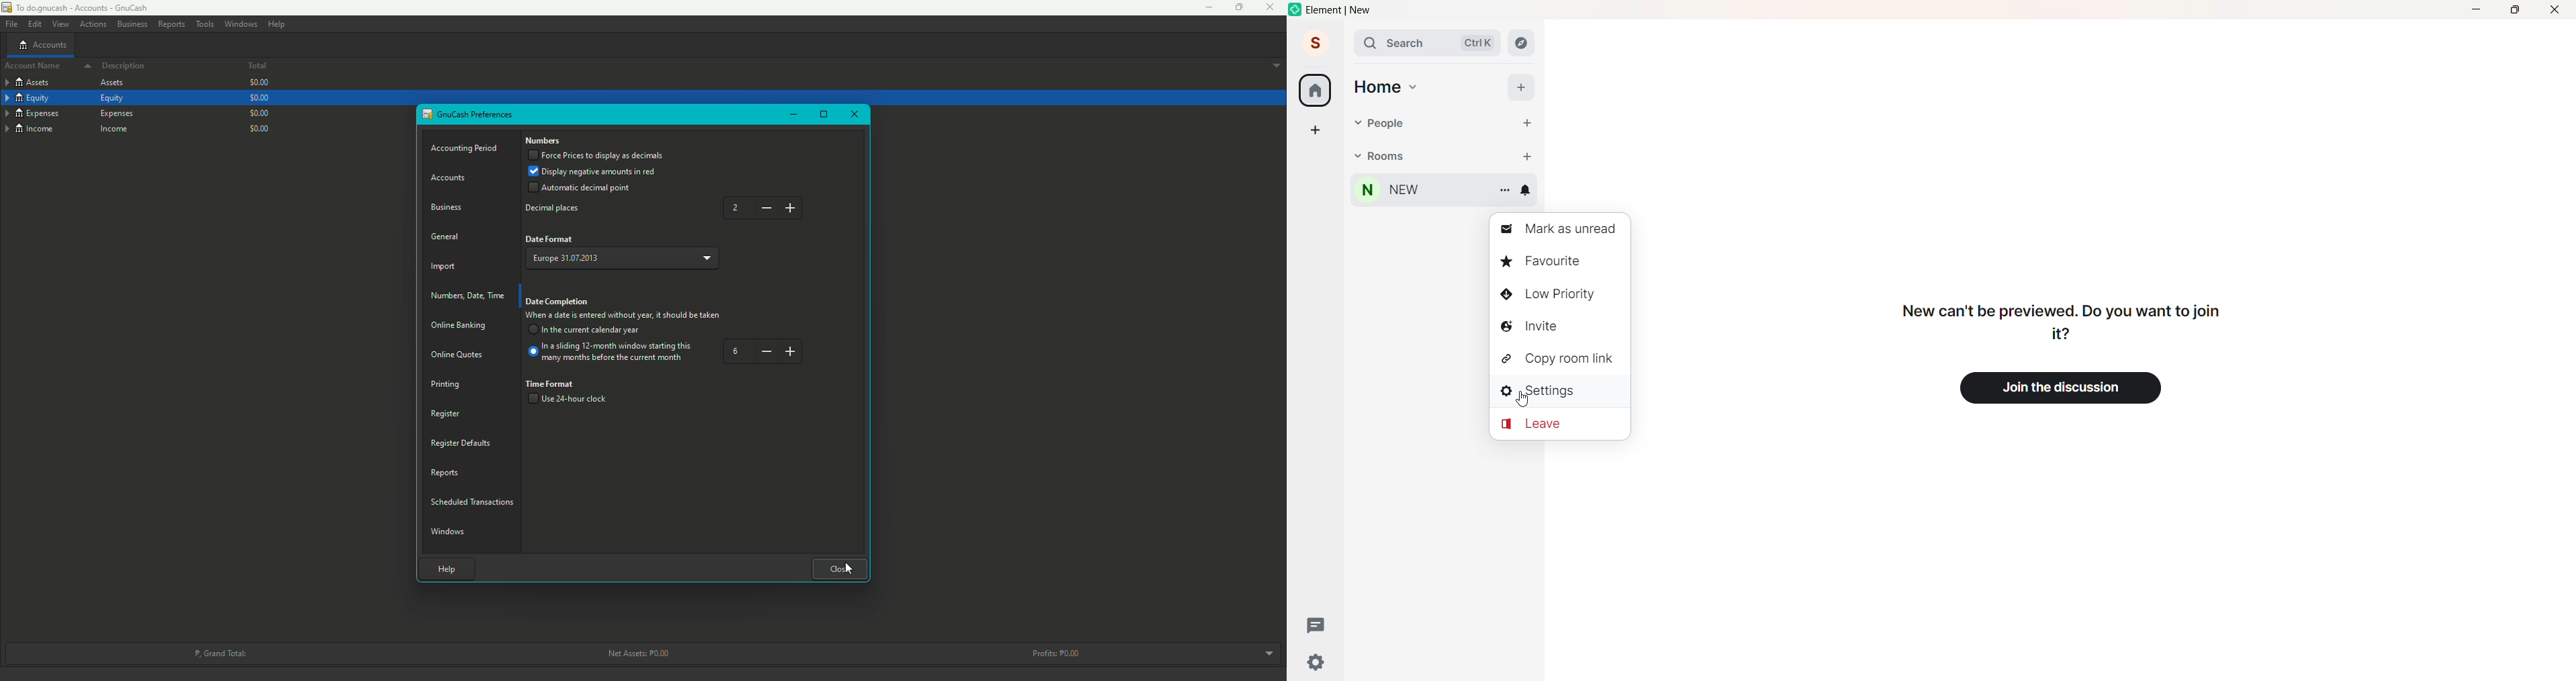 Image resolution: width=2576 pixels, height=700 pixels. I want to click on Business, so click(450, 206).